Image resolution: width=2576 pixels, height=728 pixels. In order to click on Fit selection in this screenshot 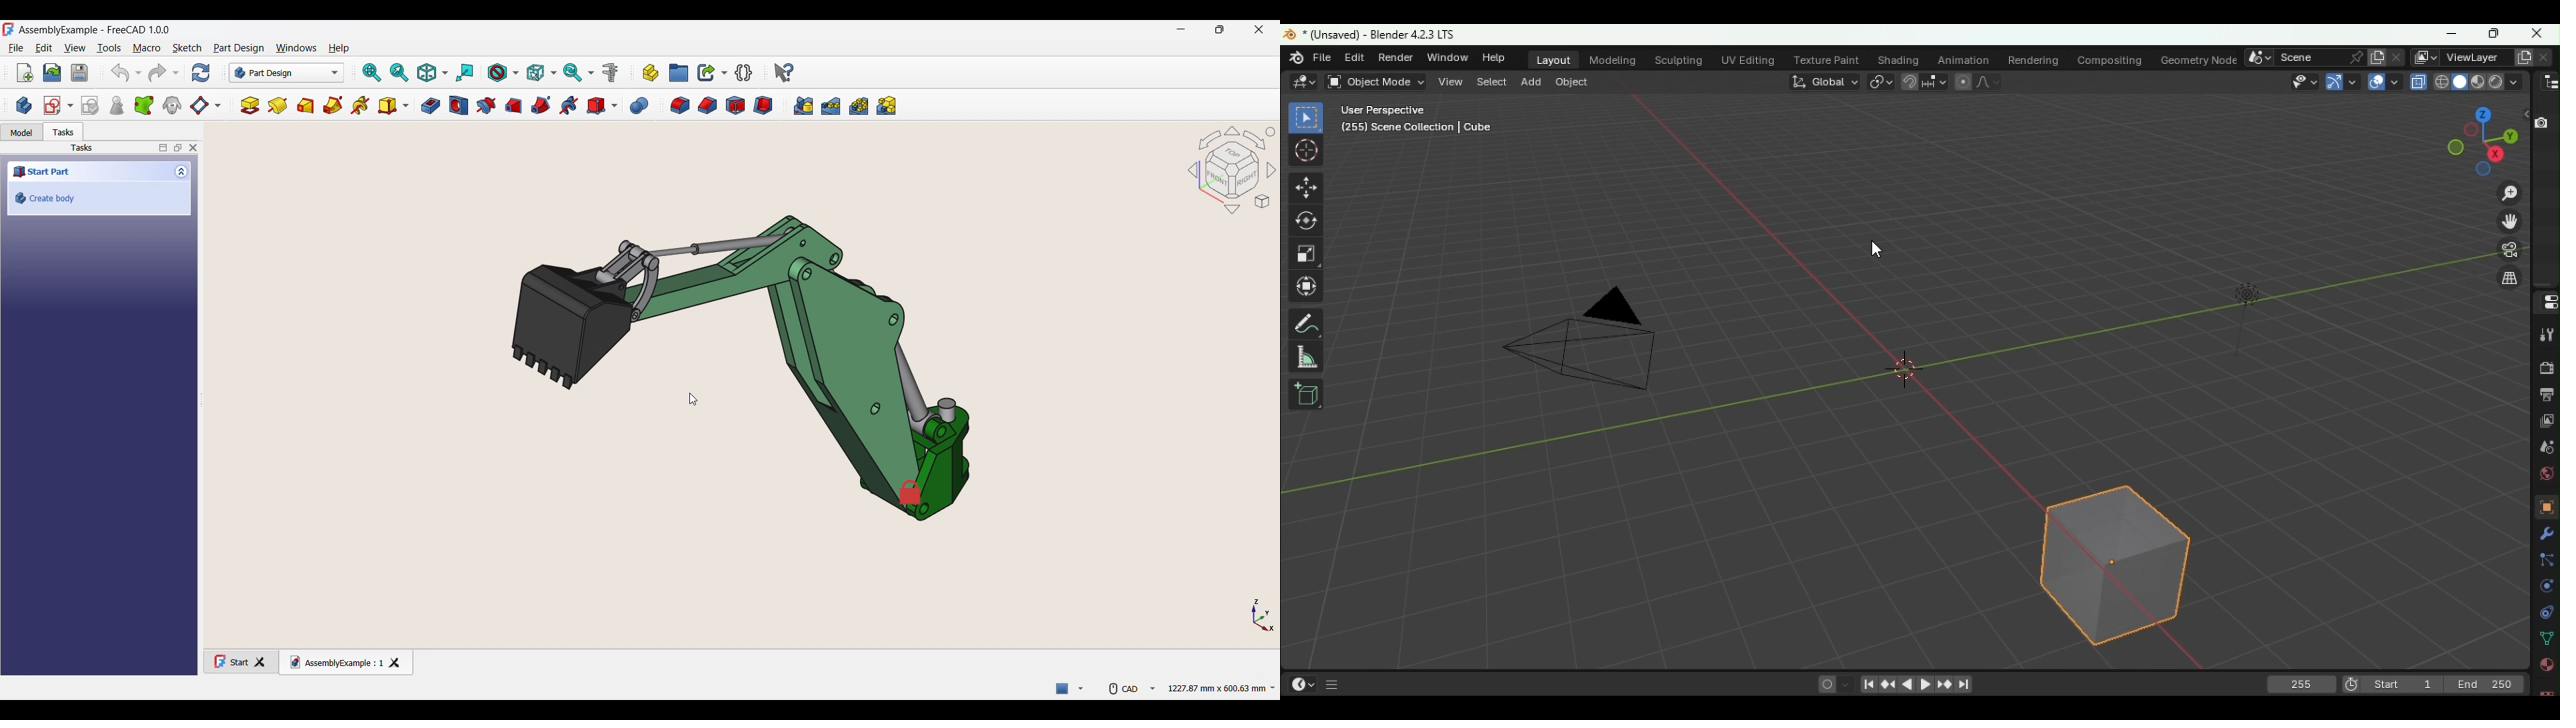, I will do `click(400, 73)`.